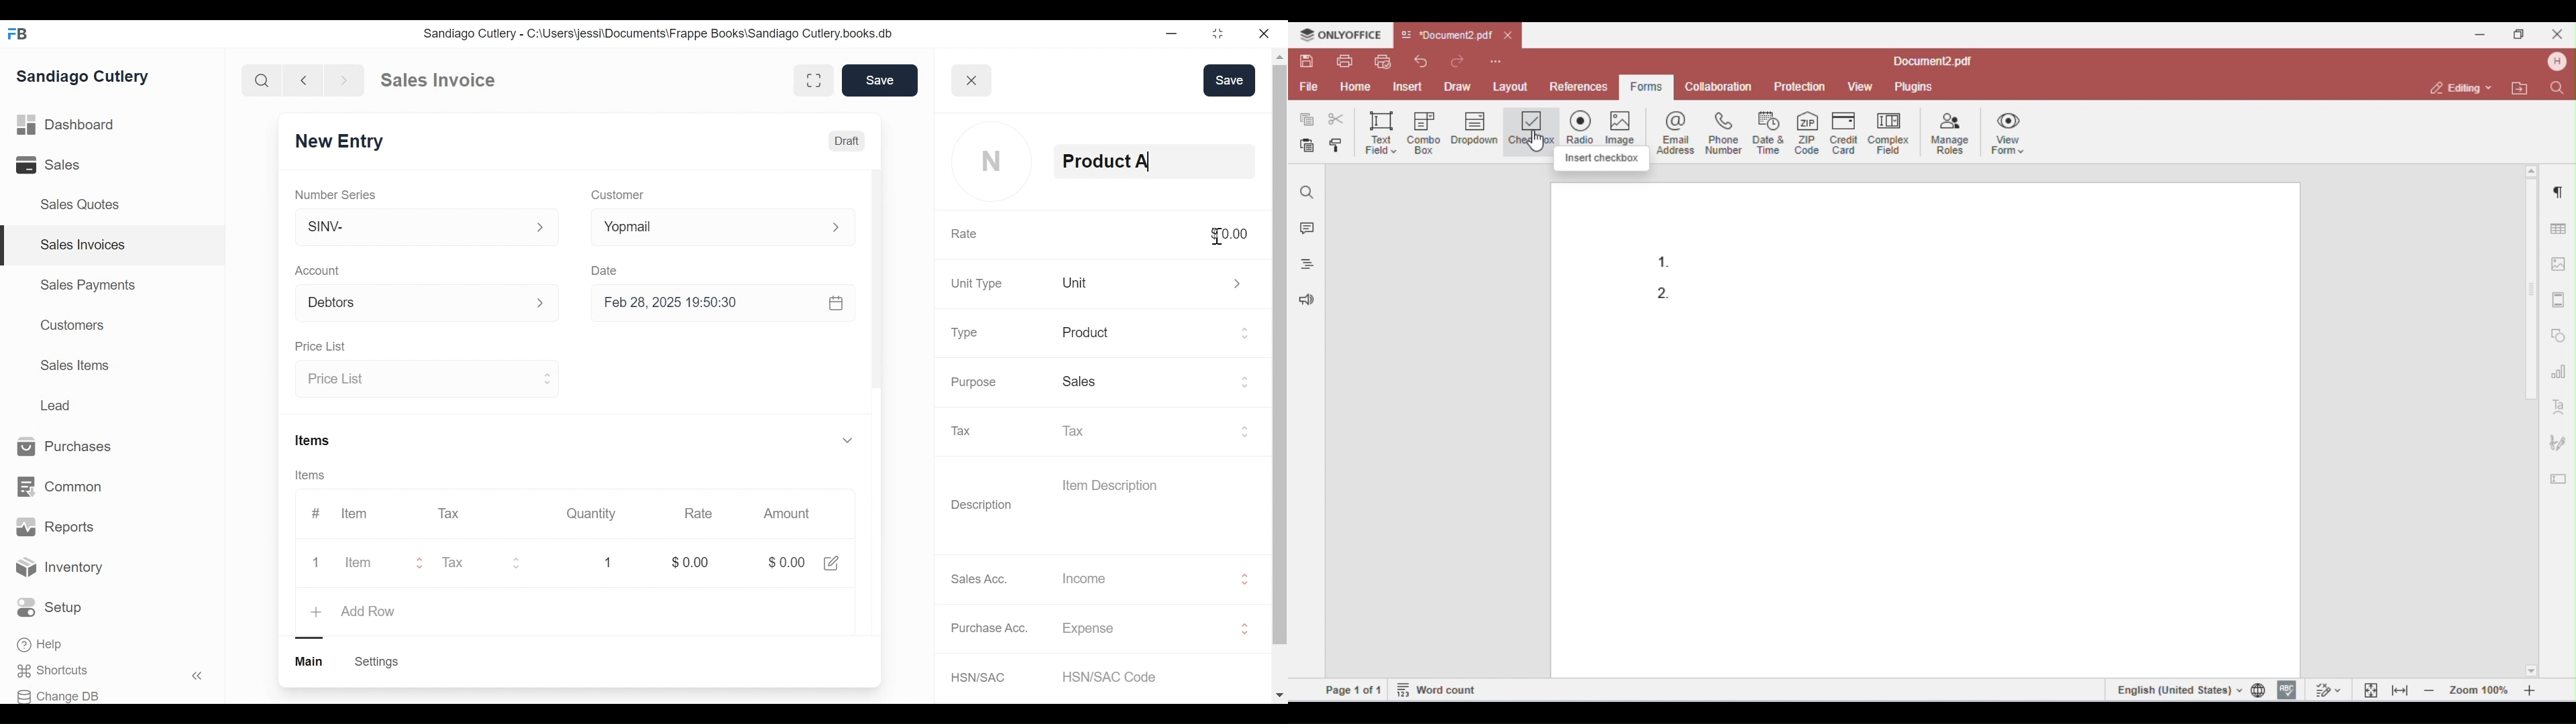  What do you see at coordinates (57, 404) in the screenshot?
I see `Lead` at bounding box center [57, 404].